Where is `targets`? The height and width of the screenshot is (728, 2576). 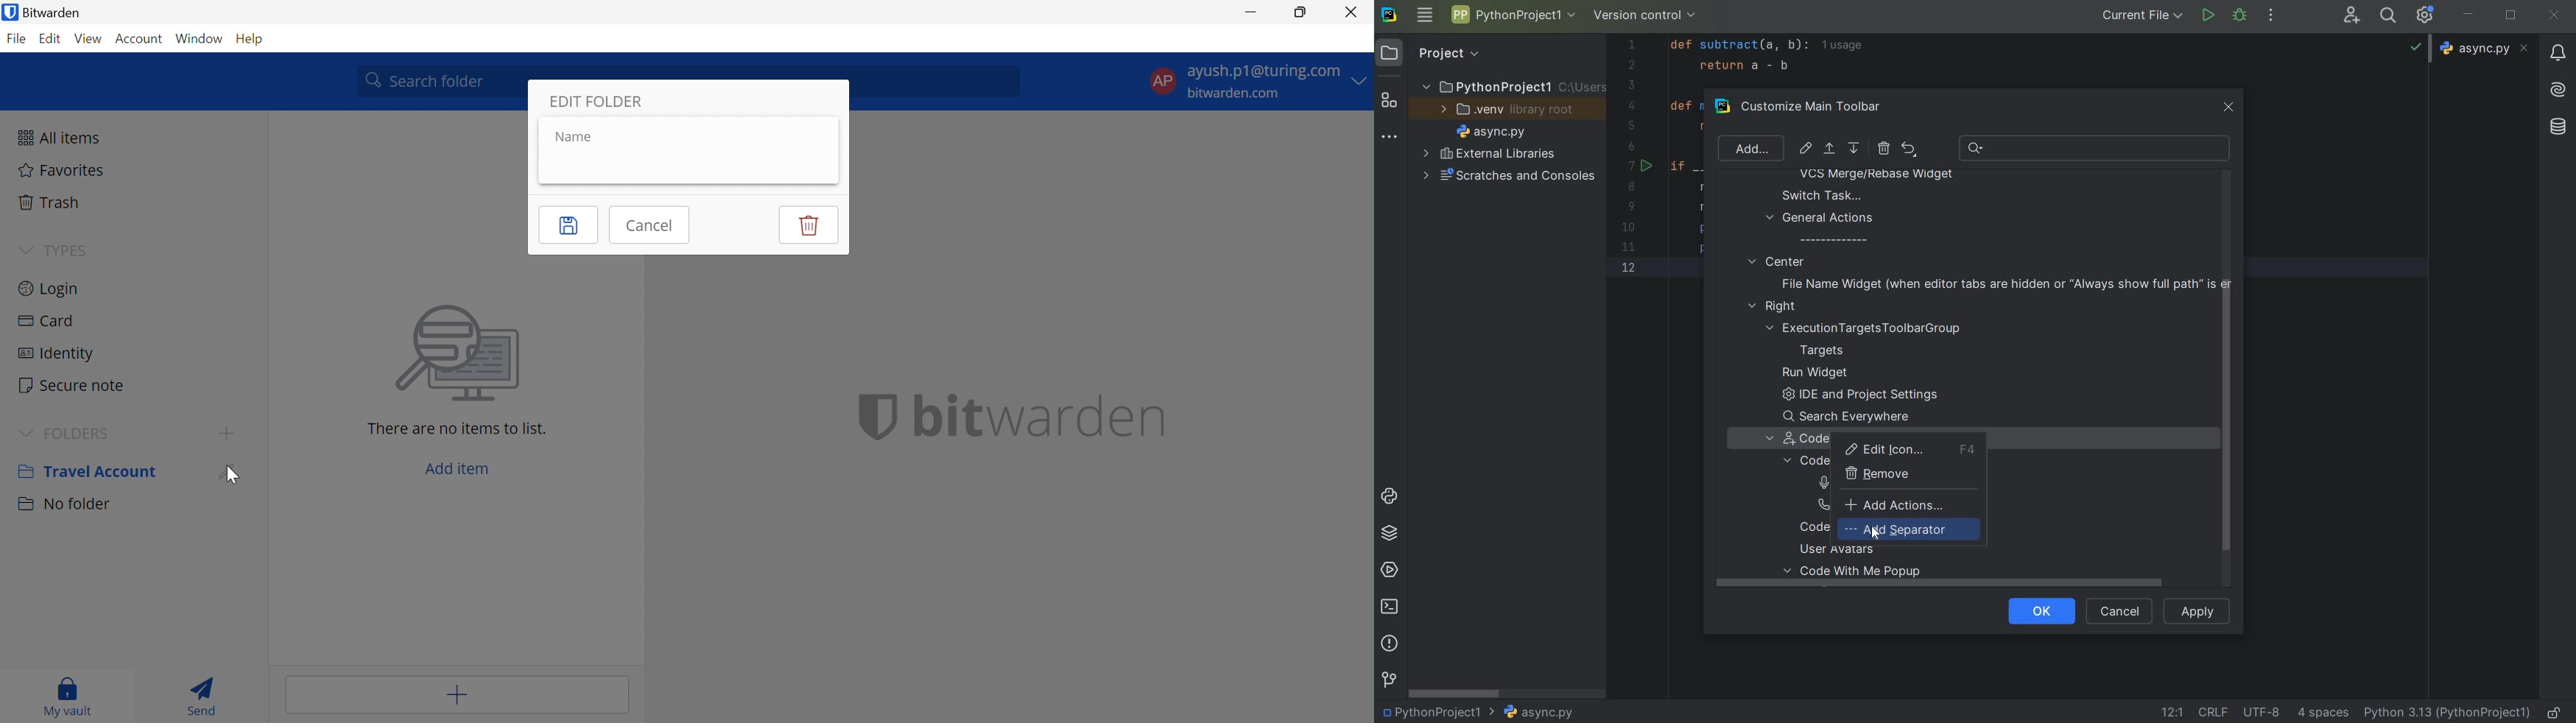
targets is located at coordinates (1831, 350).